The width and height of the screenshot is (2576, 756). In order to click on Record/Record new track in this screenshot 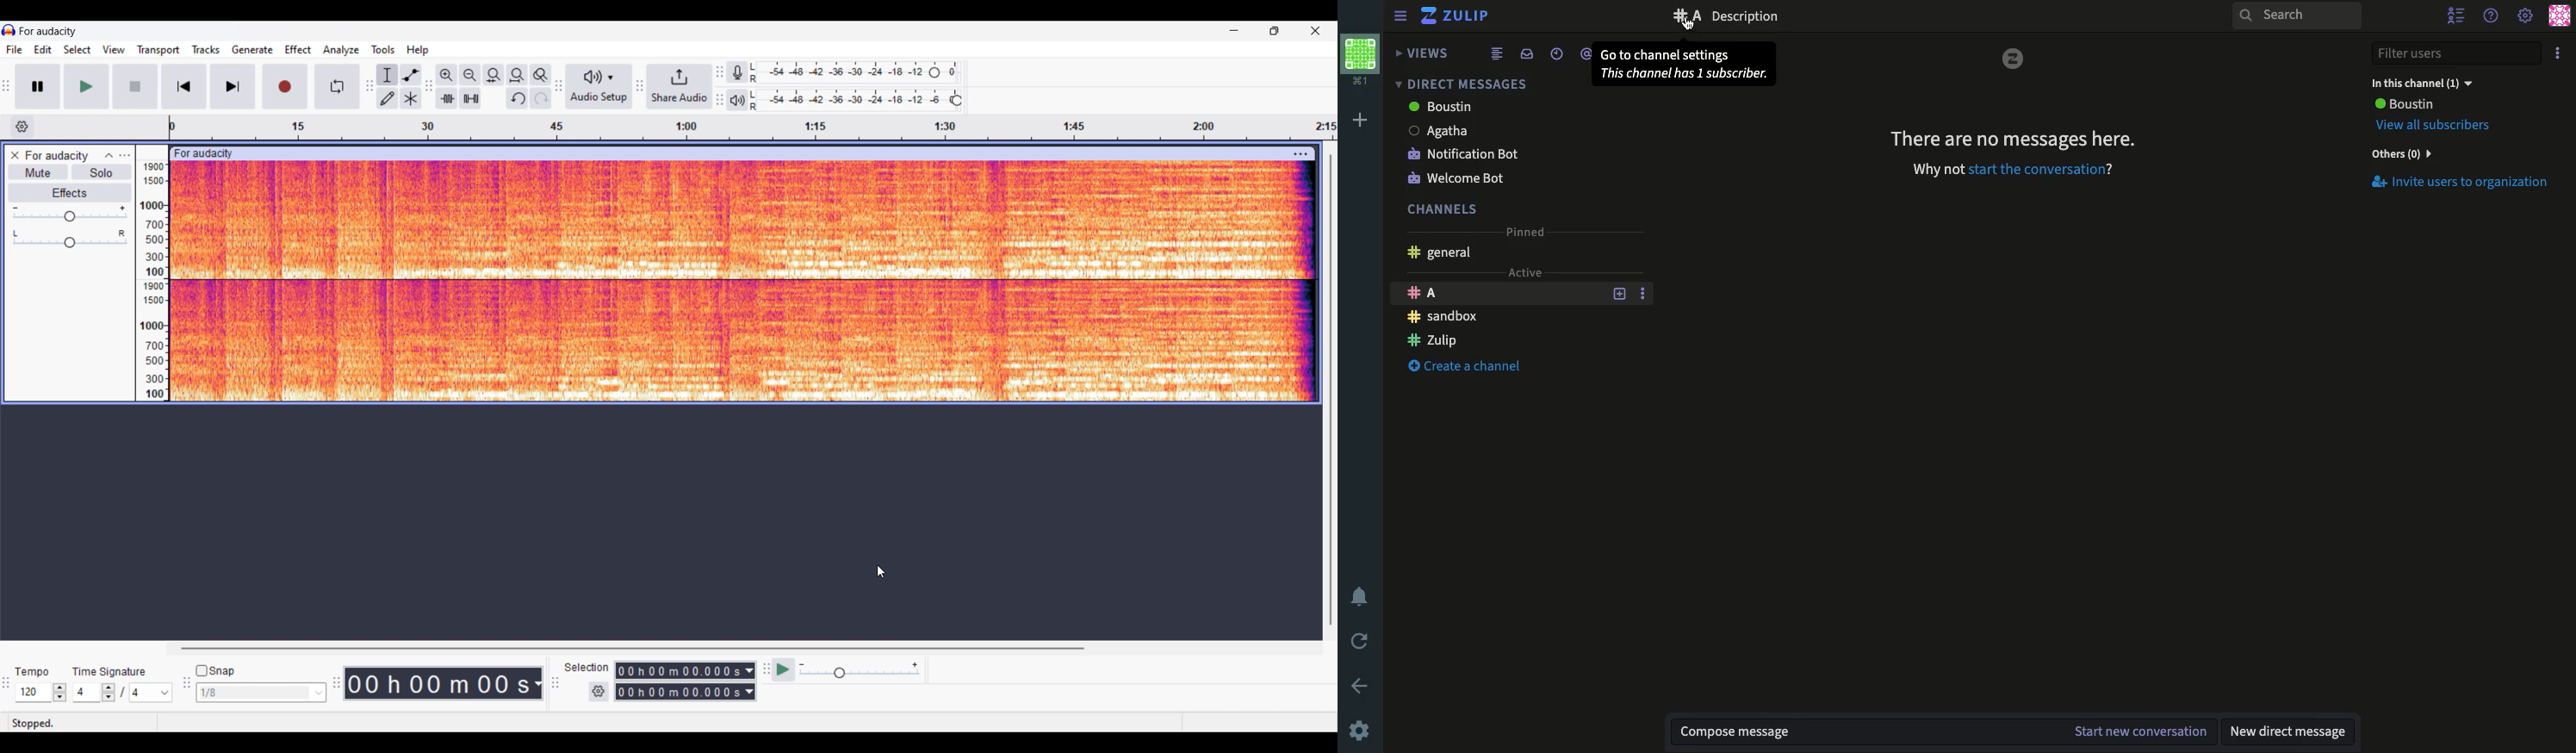, I will do `click(286, 86)`.